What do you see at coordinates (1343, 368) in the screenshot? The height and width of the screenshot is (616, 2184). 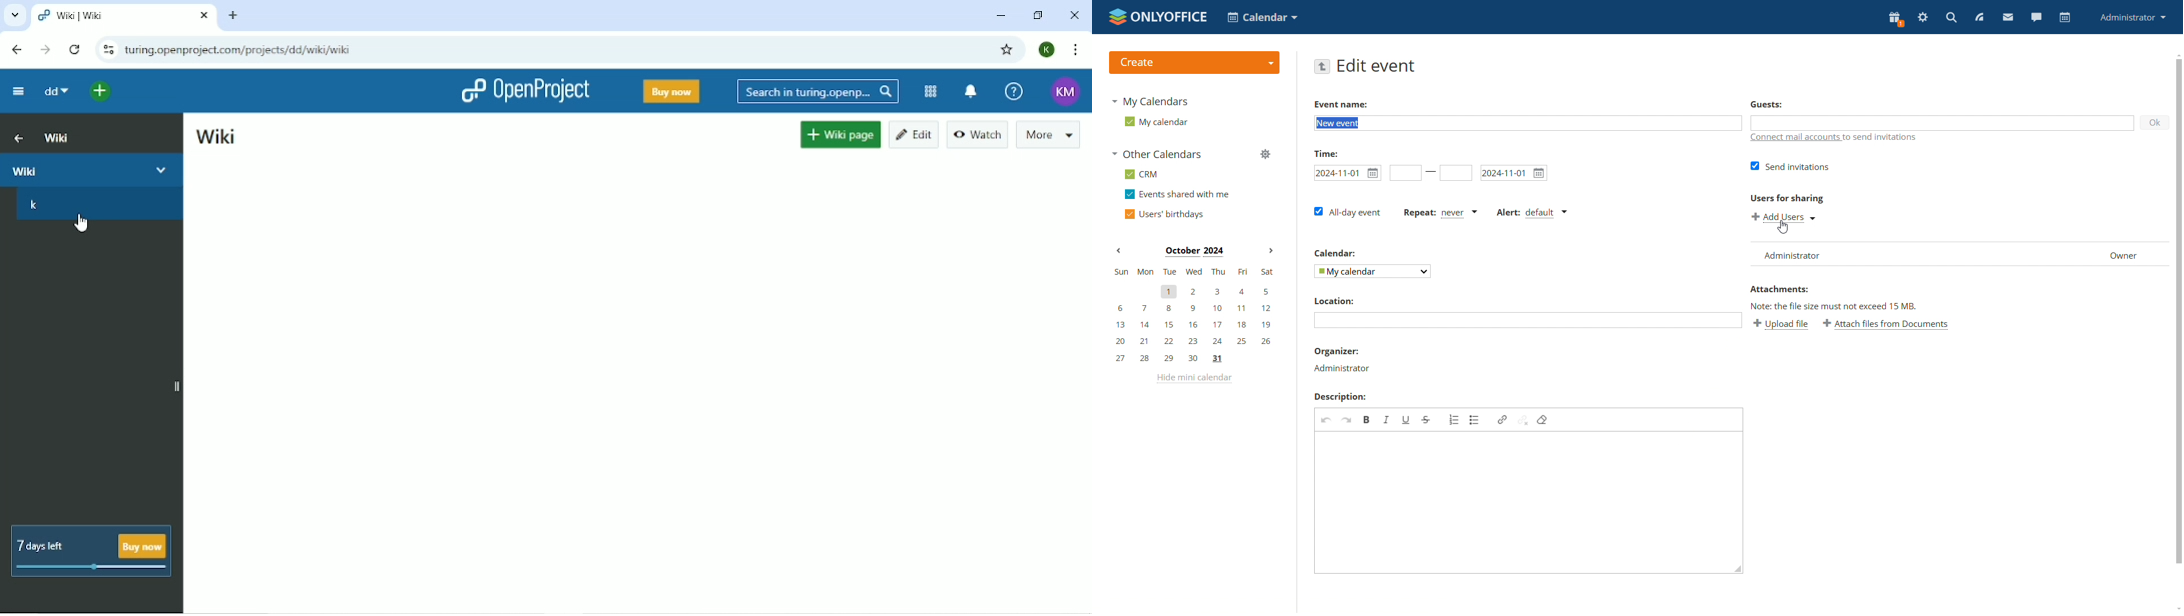 I see `organizer` at bounding box center [1343, 368].